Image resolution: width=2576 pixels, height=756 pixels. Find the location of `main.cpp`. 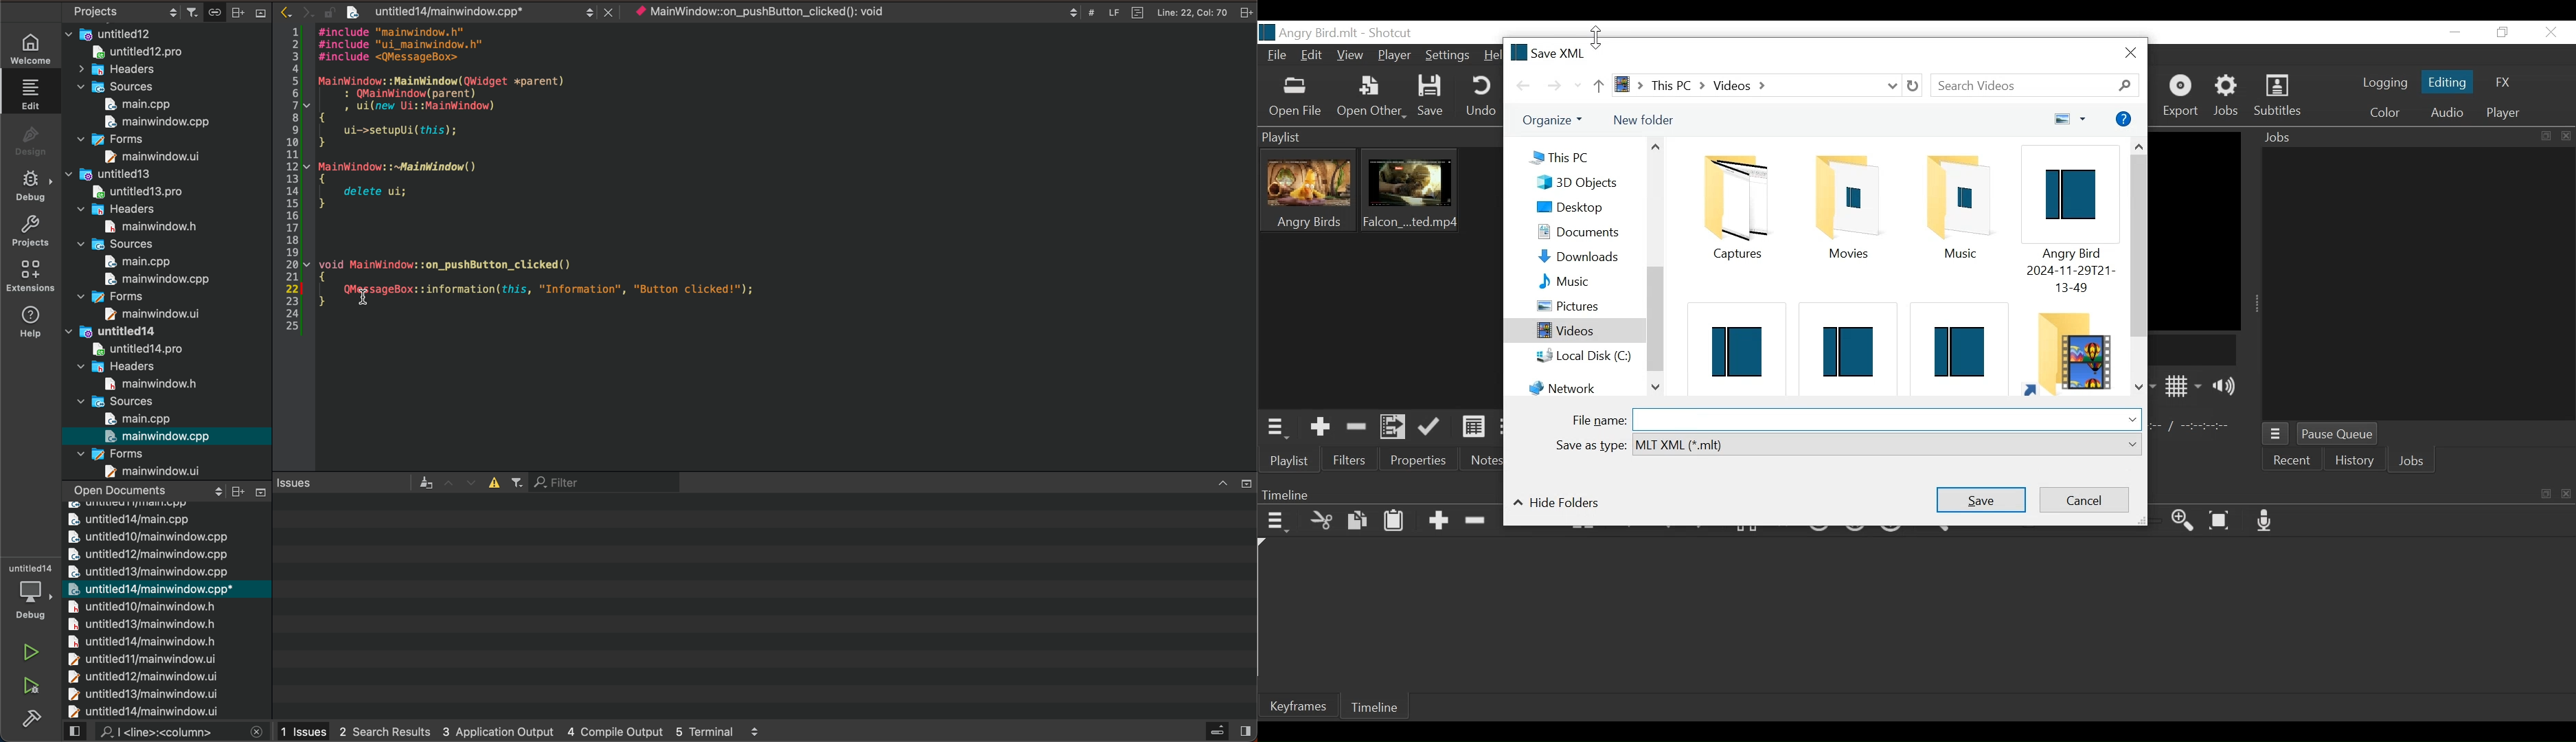

main.cpp is located at coordinates (135, 104).